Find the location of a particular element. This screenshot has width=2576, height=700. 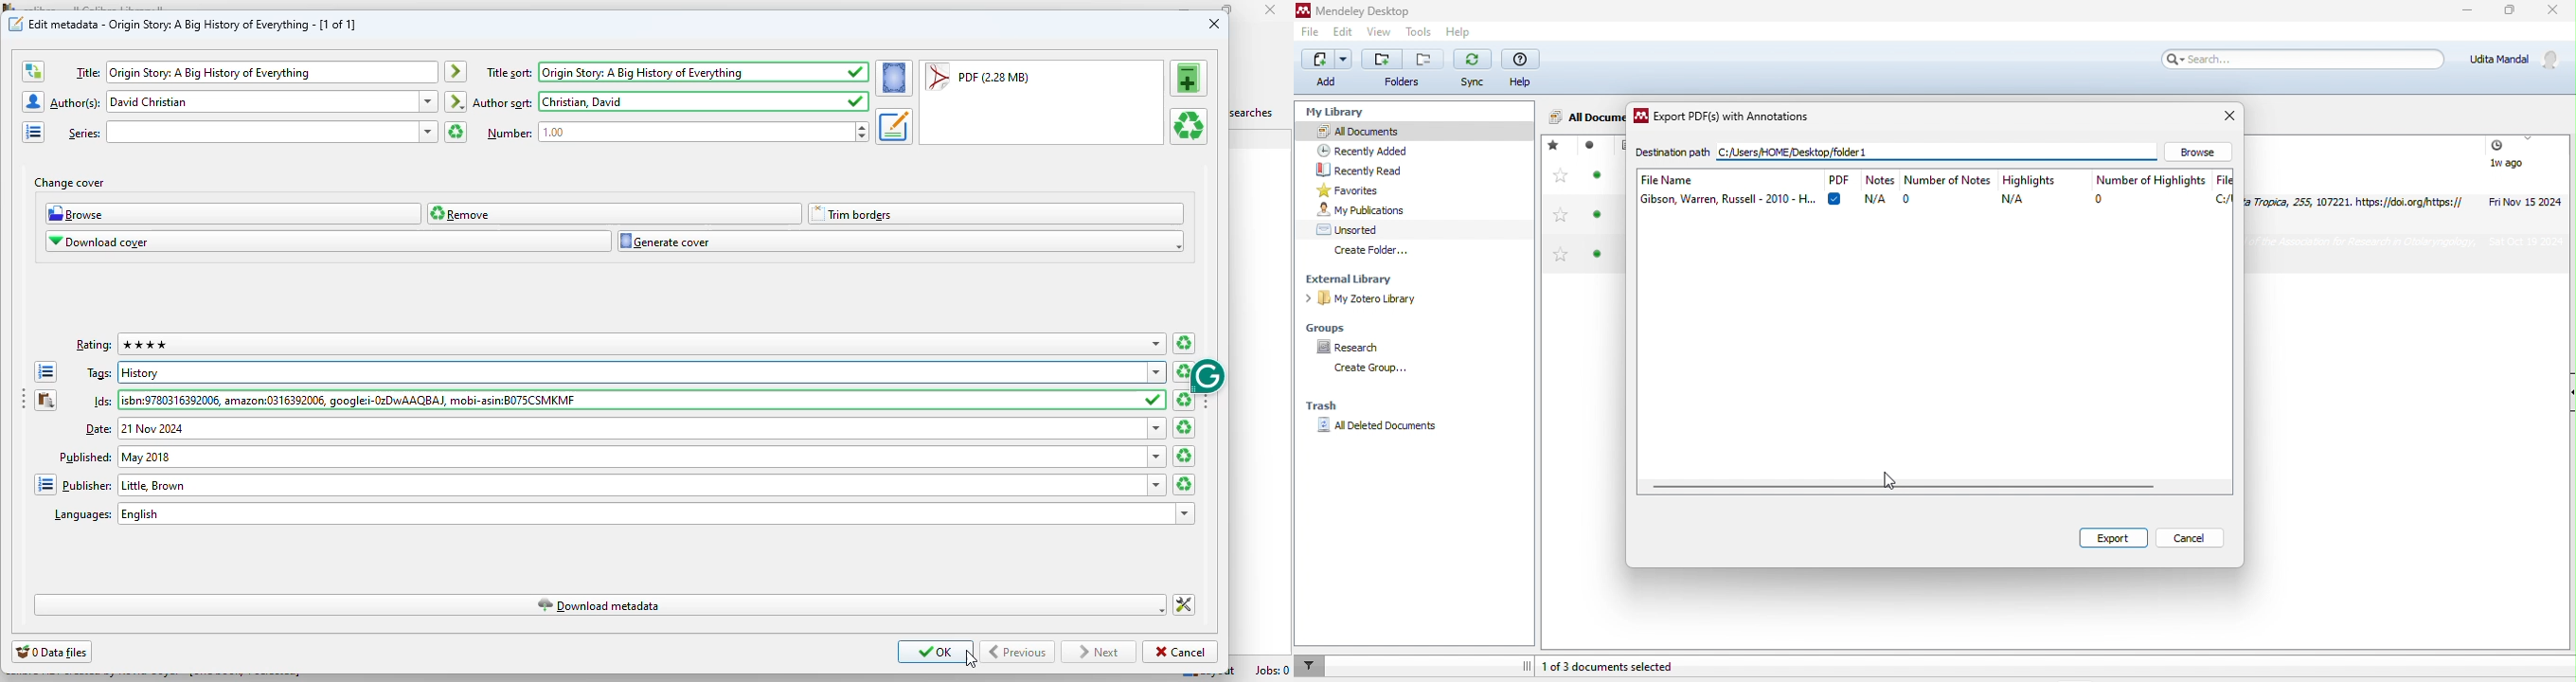

date: 21 Nov 2024 is located at coordinates (633, 428).